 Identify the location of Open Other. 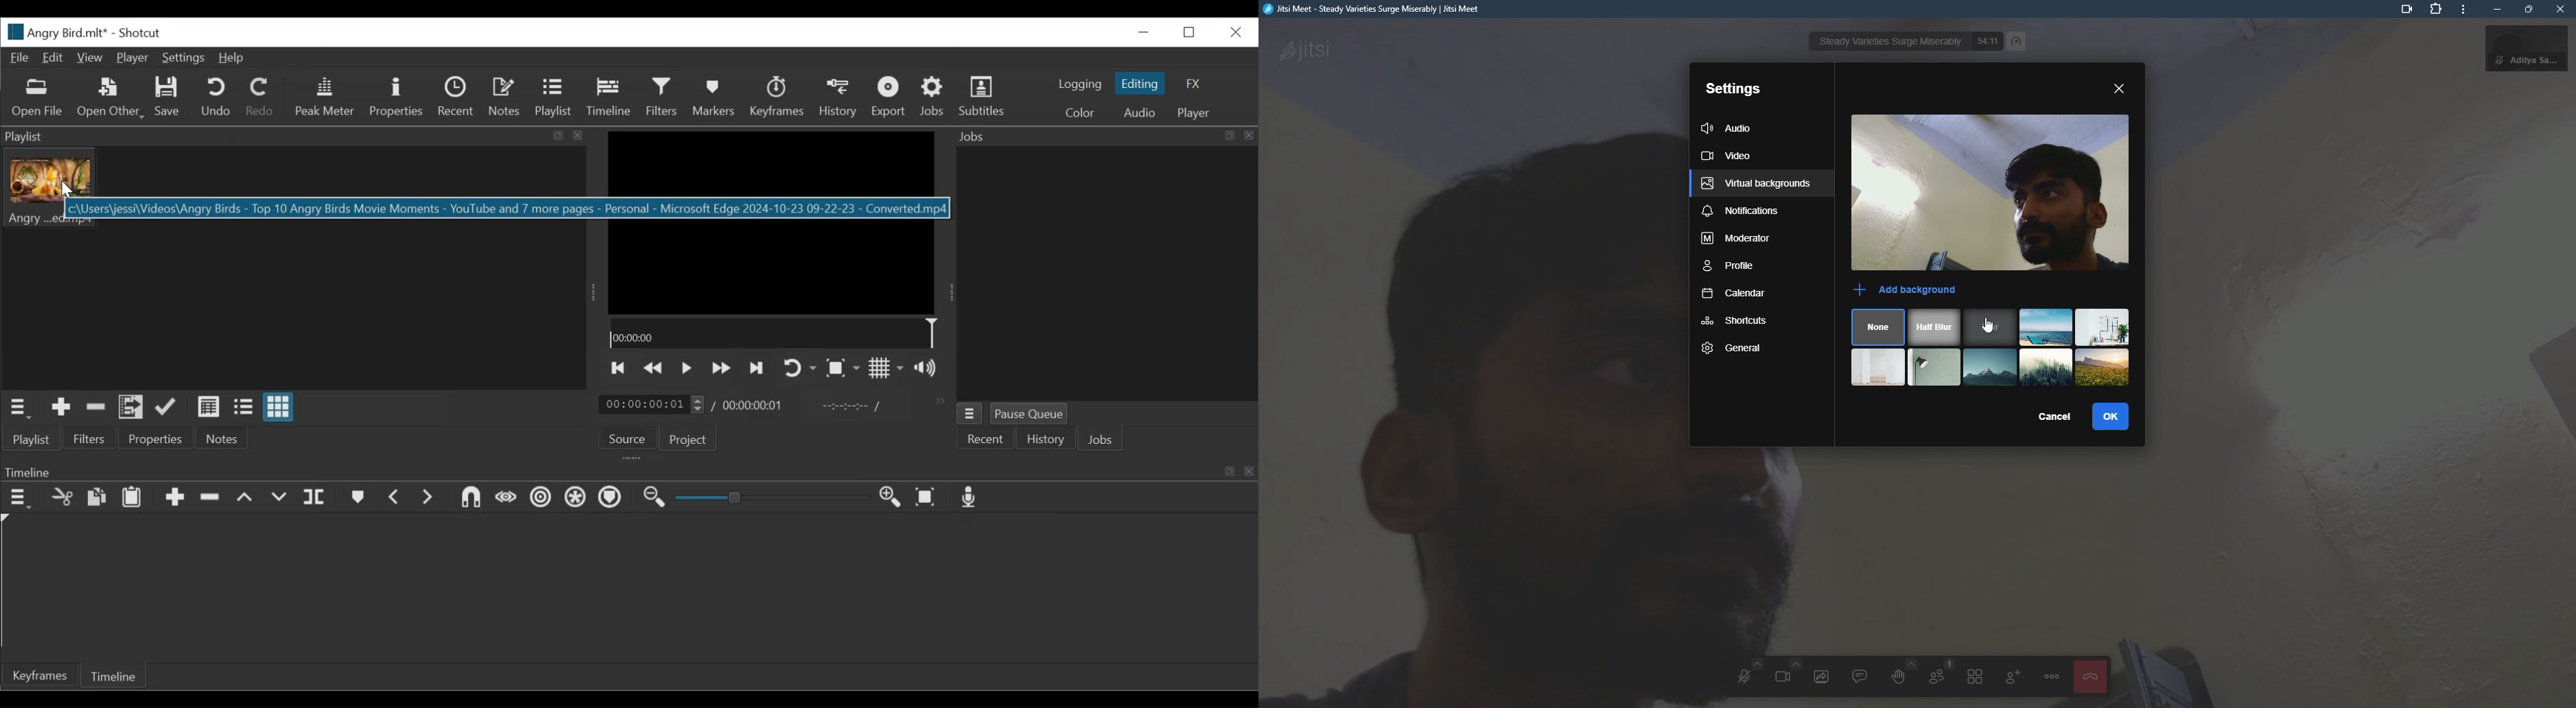
(109, 98).